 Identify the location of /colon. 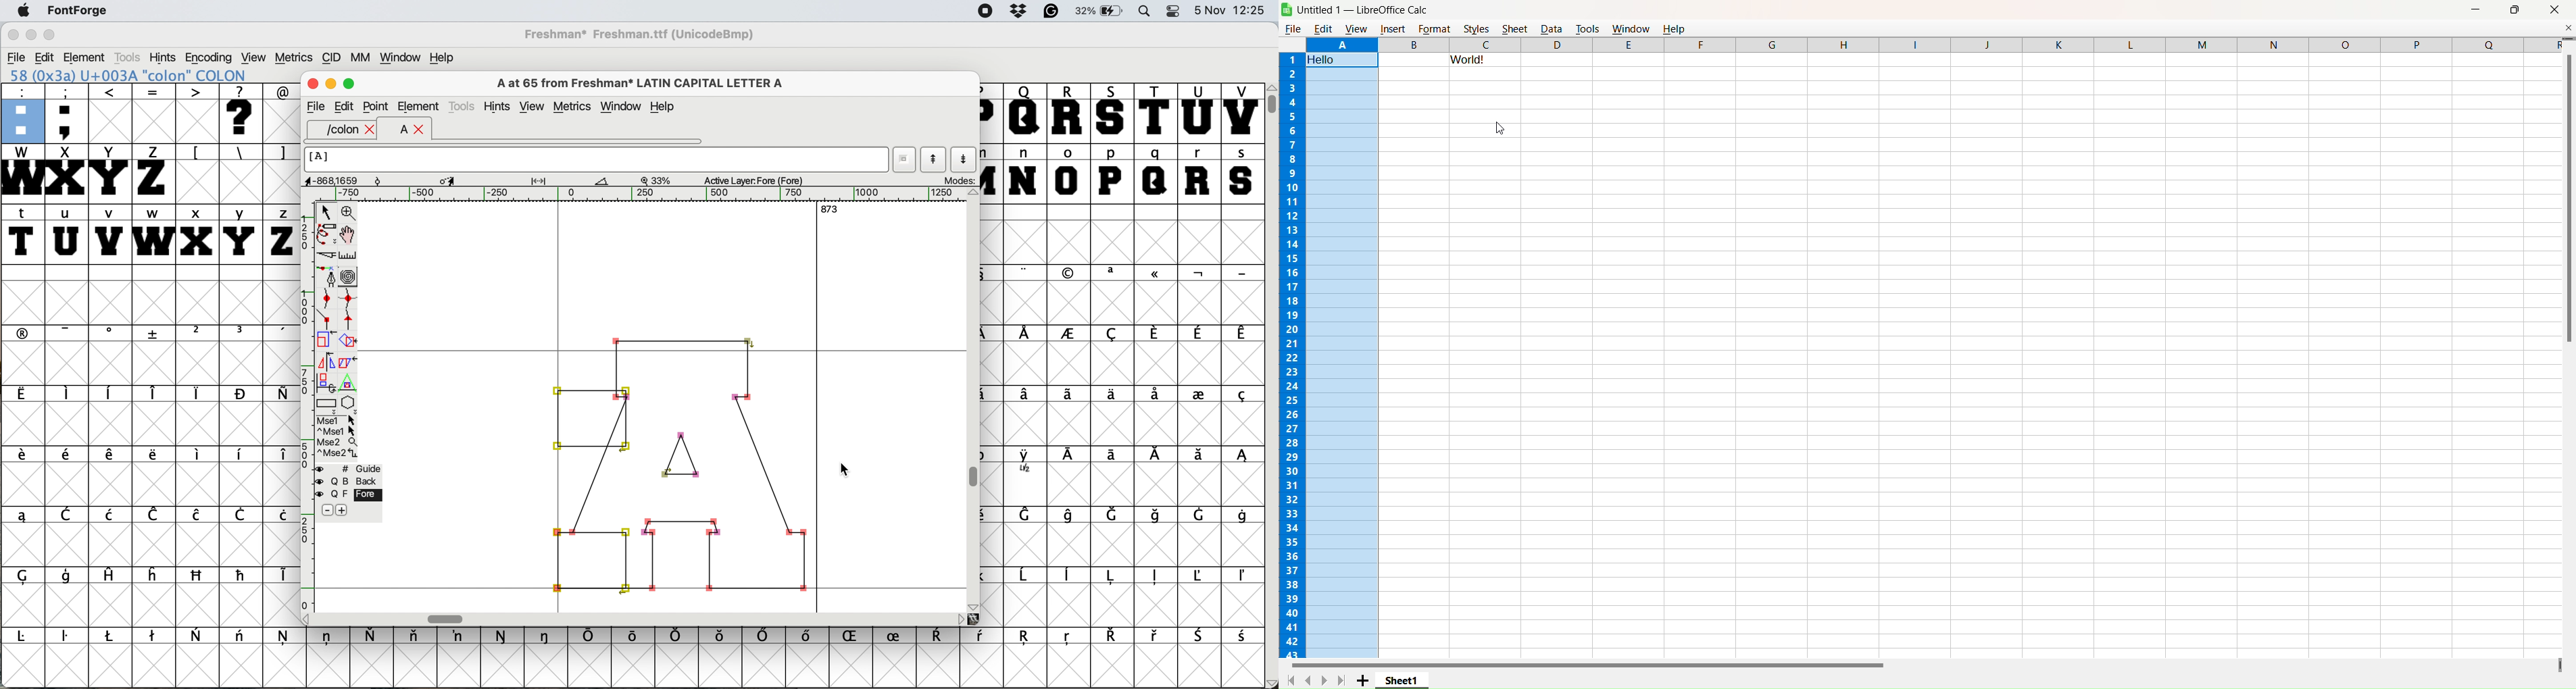
(335, 130).